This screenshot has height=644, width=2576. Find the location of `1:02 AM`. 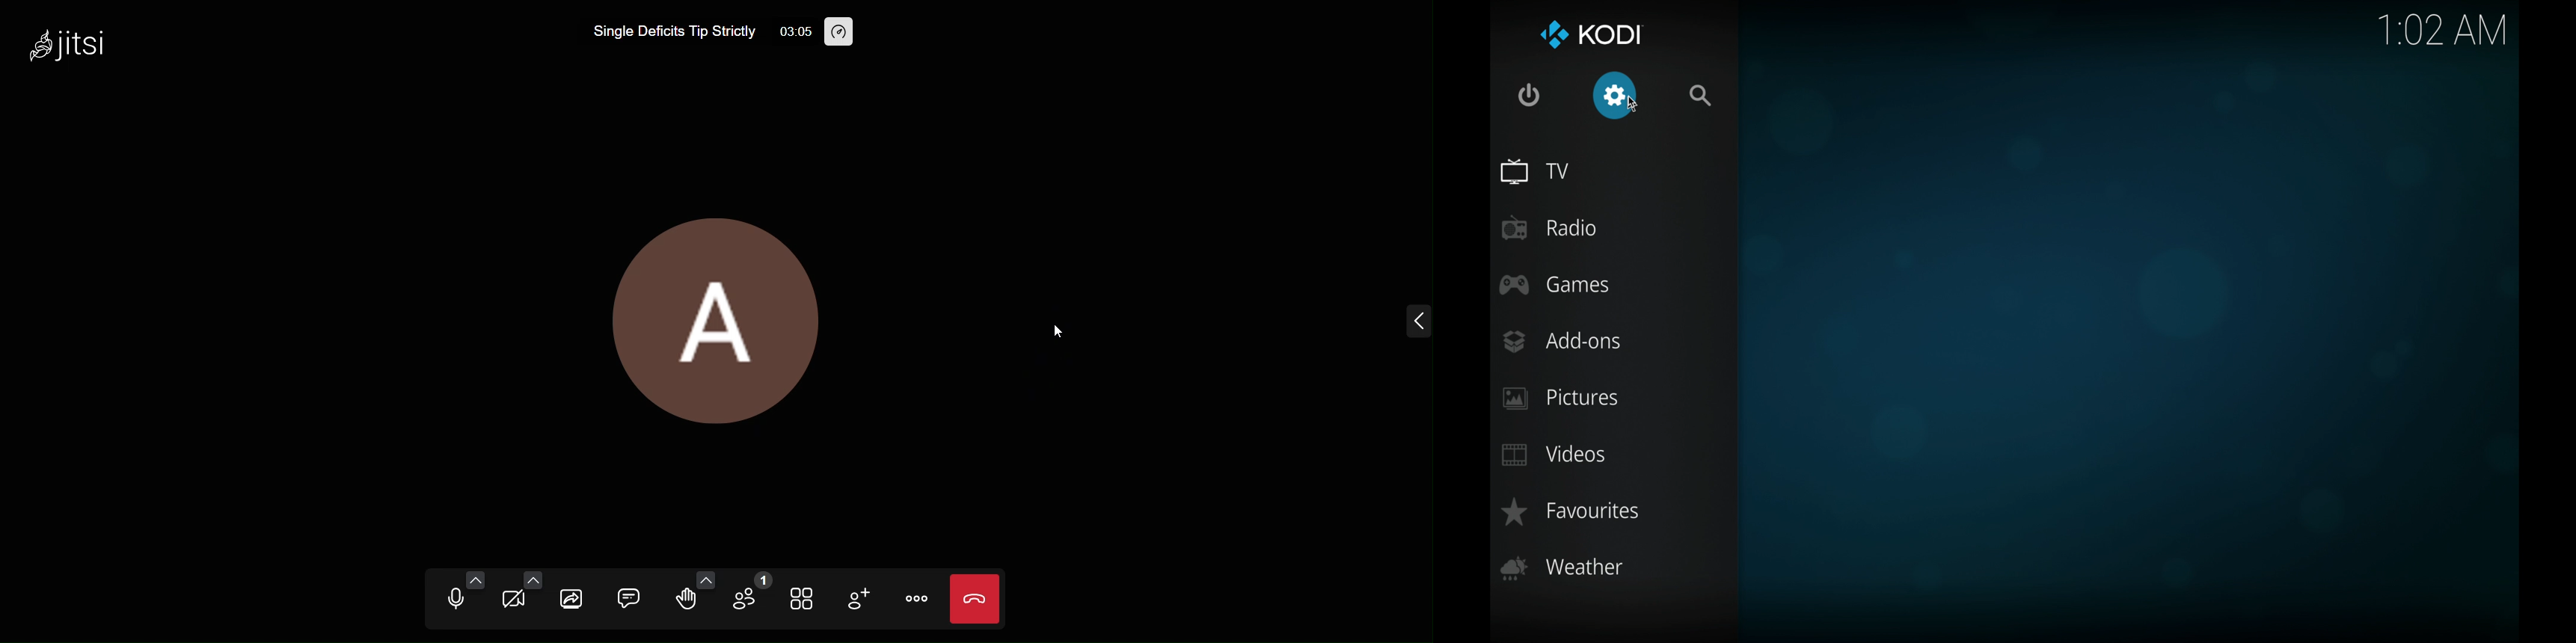

1:02 AM is located at coordinates (2446, 33).